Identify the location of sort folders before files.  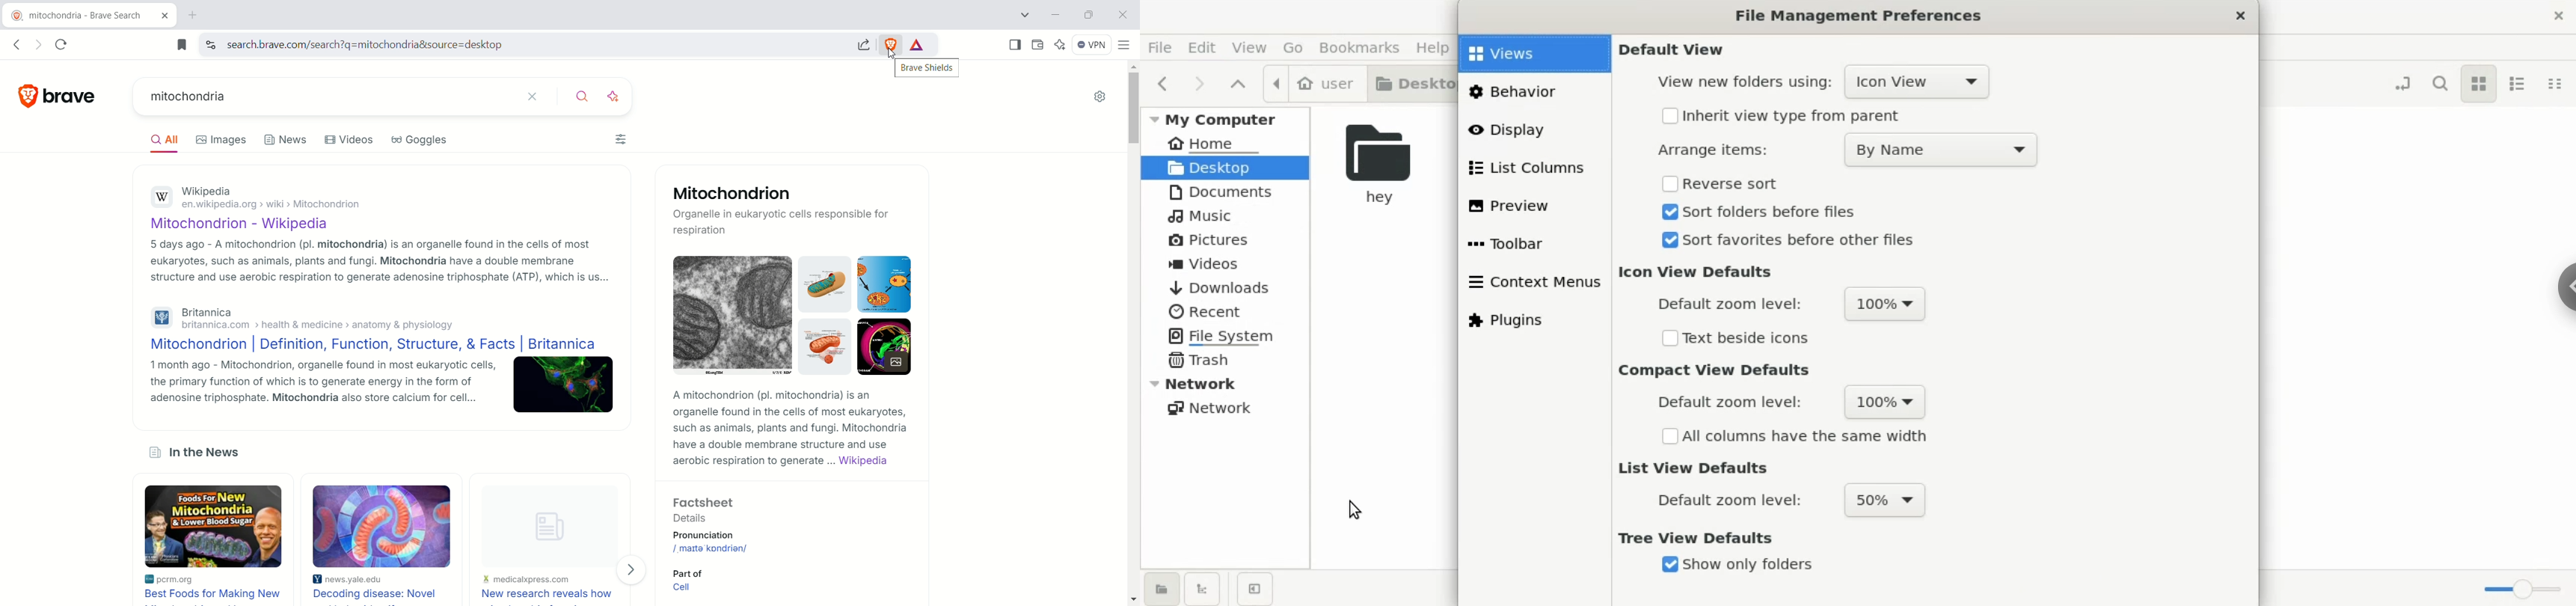
(1765, 212).